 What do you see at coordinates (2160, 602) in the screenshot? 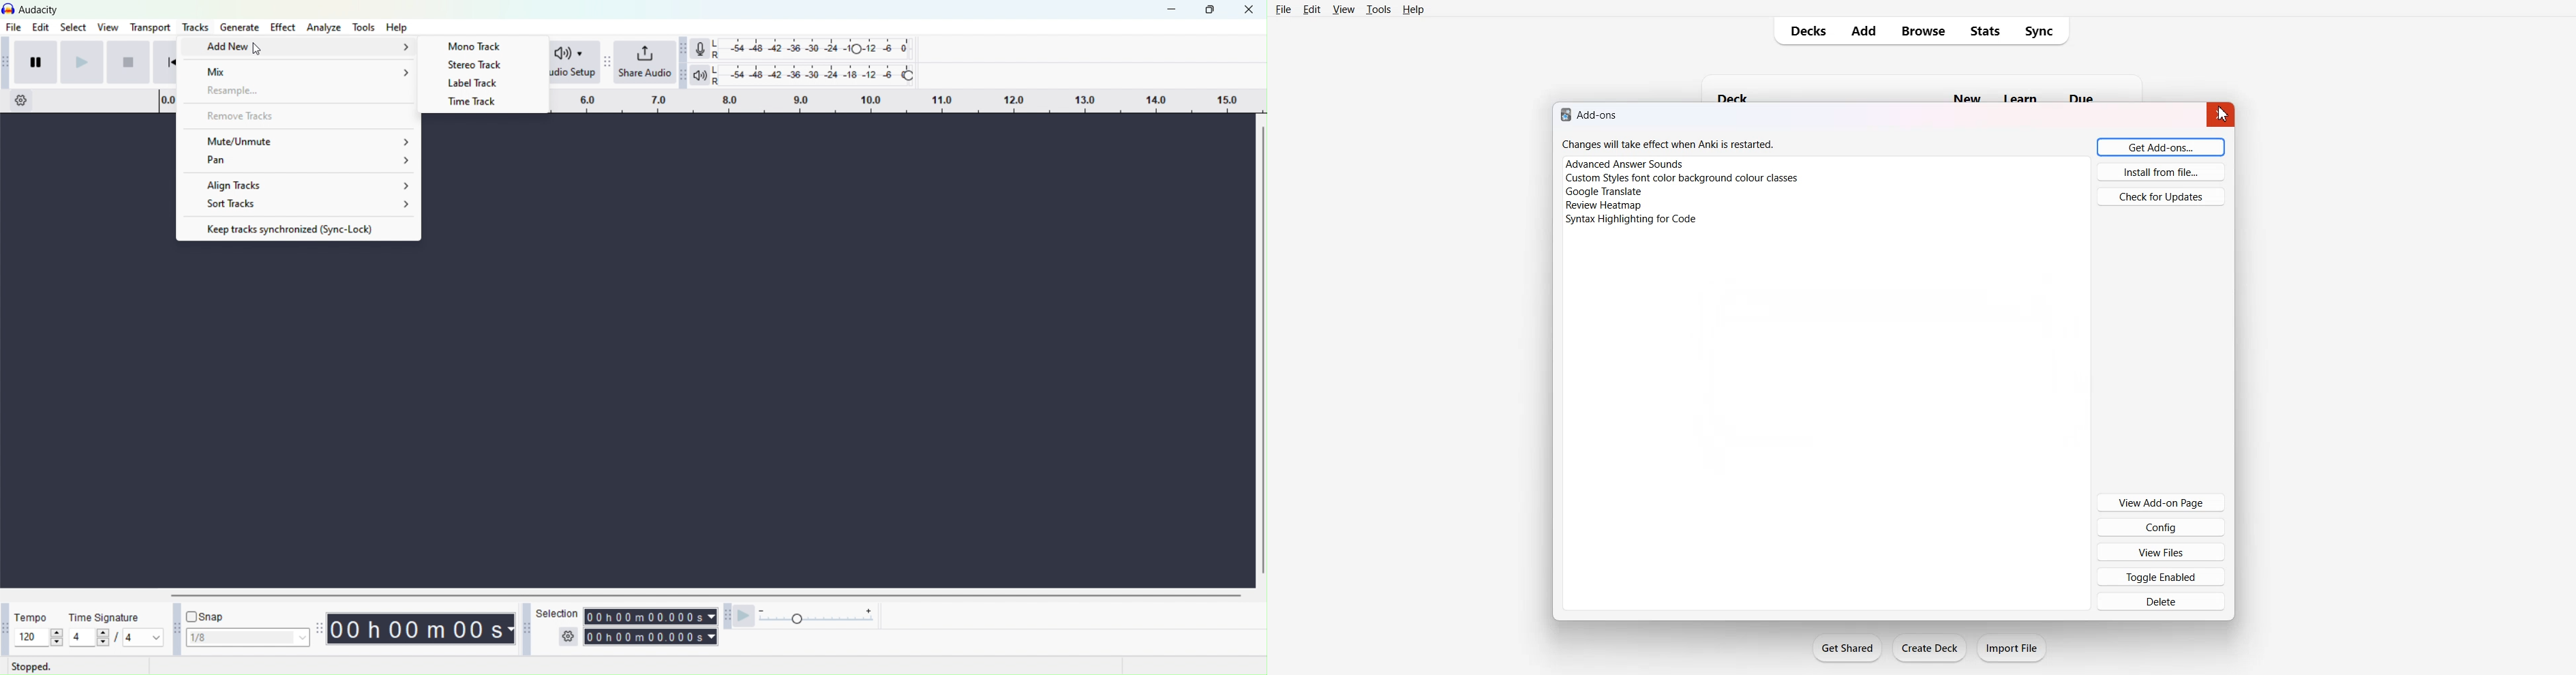
I see `Delete` at bounding box center [2160, 602].